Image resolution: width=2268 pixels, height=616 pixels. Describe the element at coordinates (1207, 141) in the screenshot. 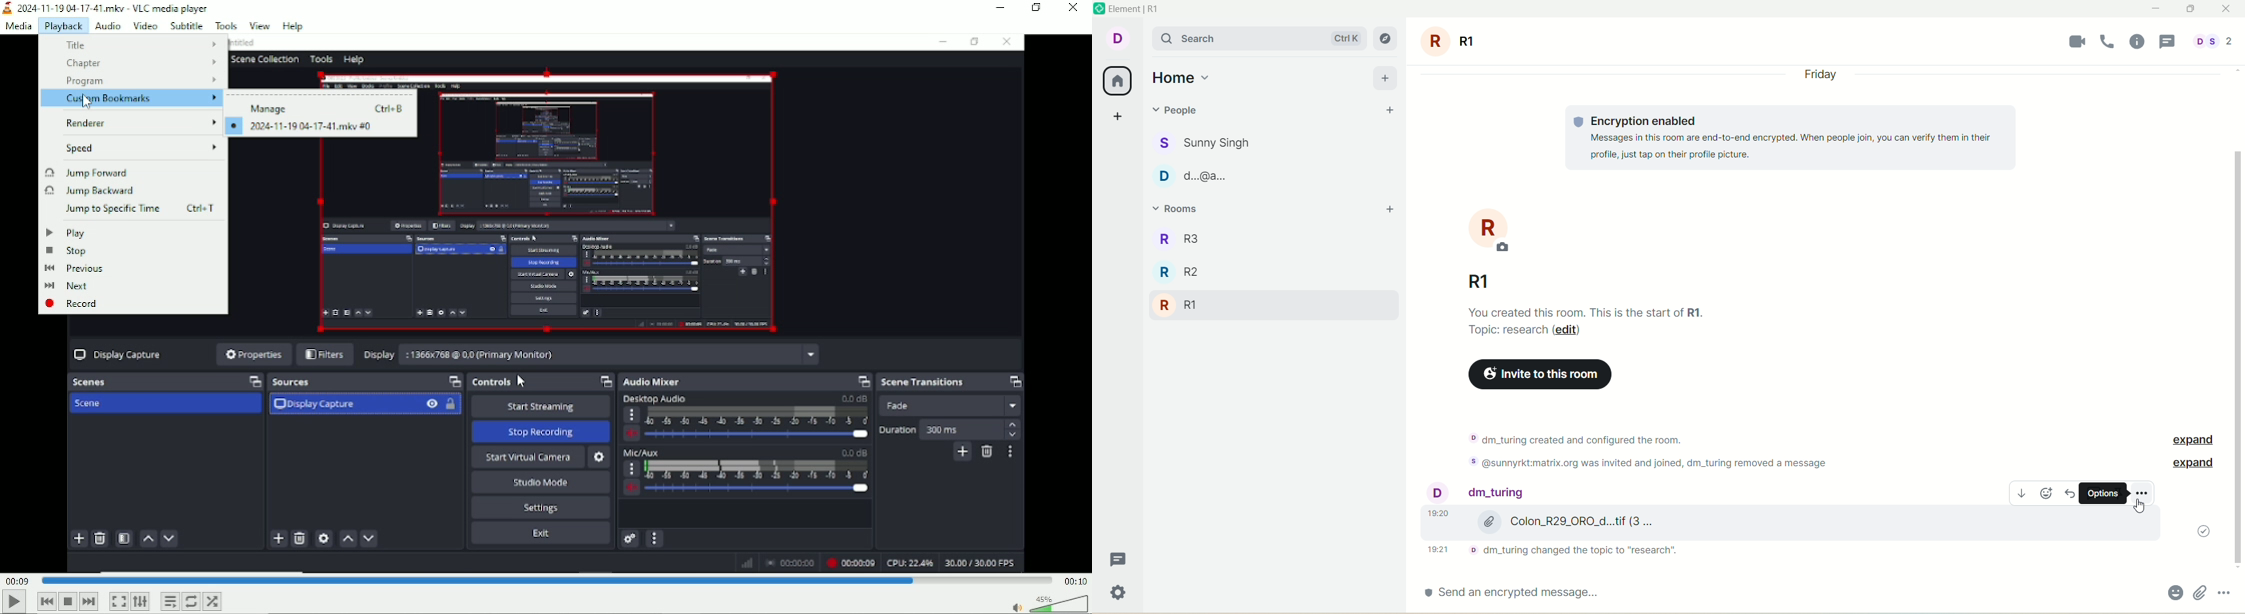

I see `people` at that location.